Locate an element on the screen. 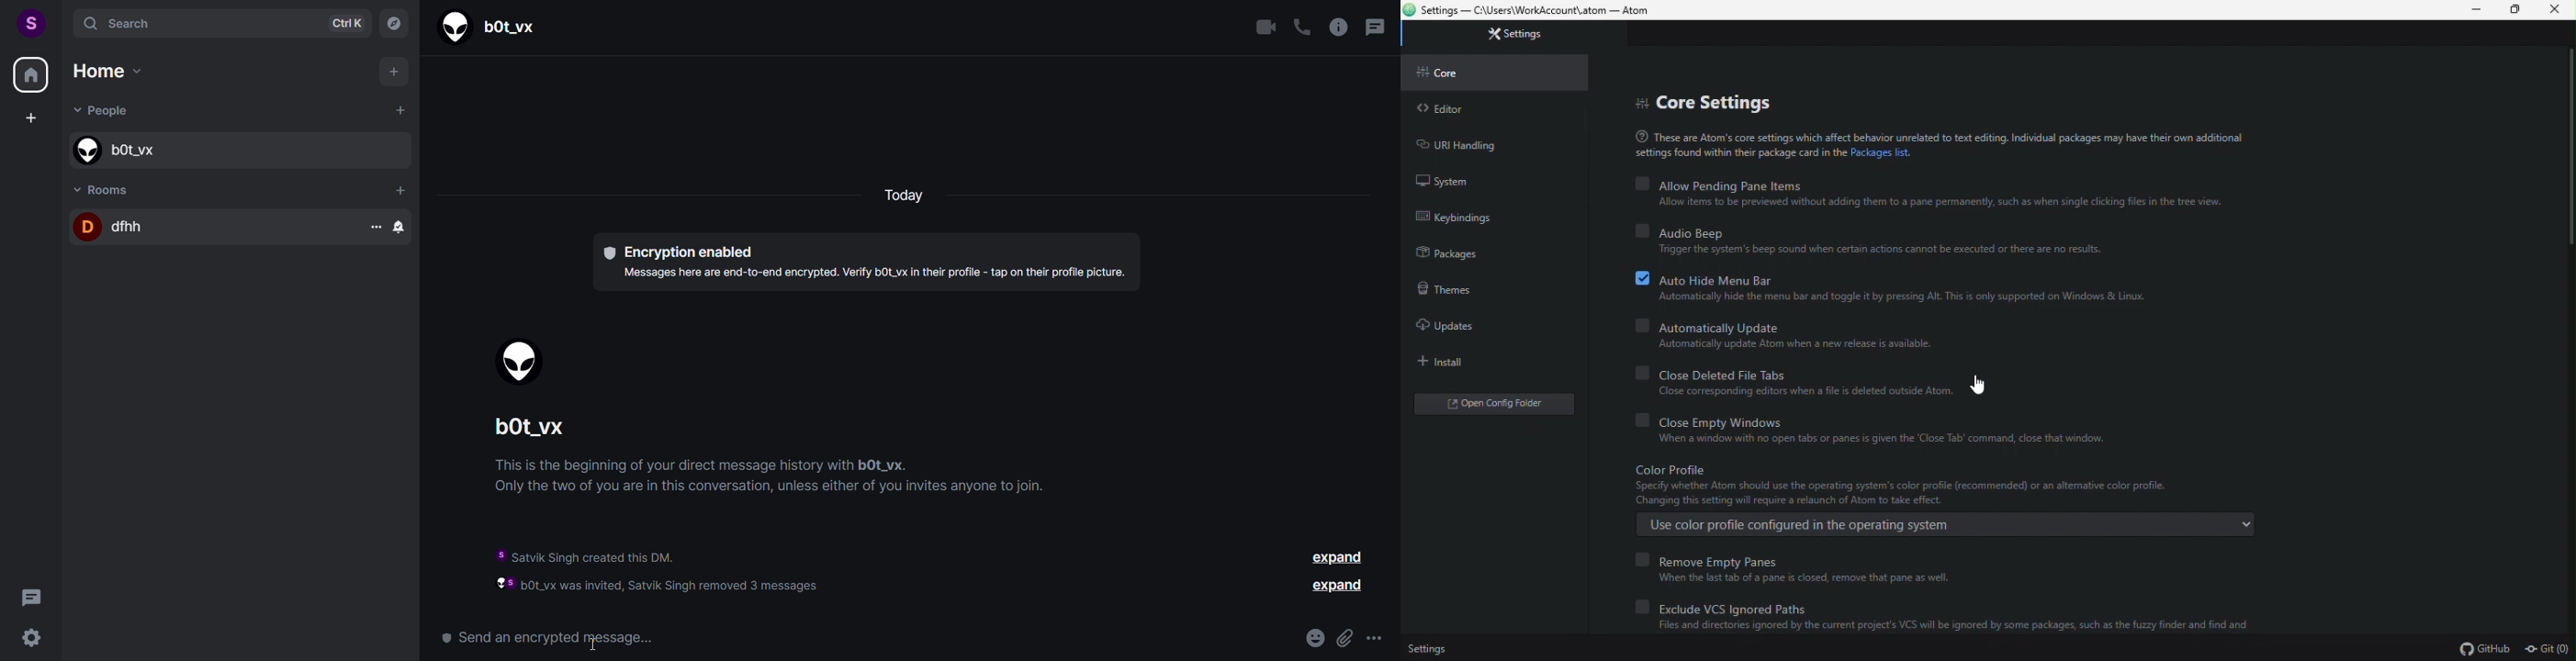  editor is located at coordinates (1494, 106).